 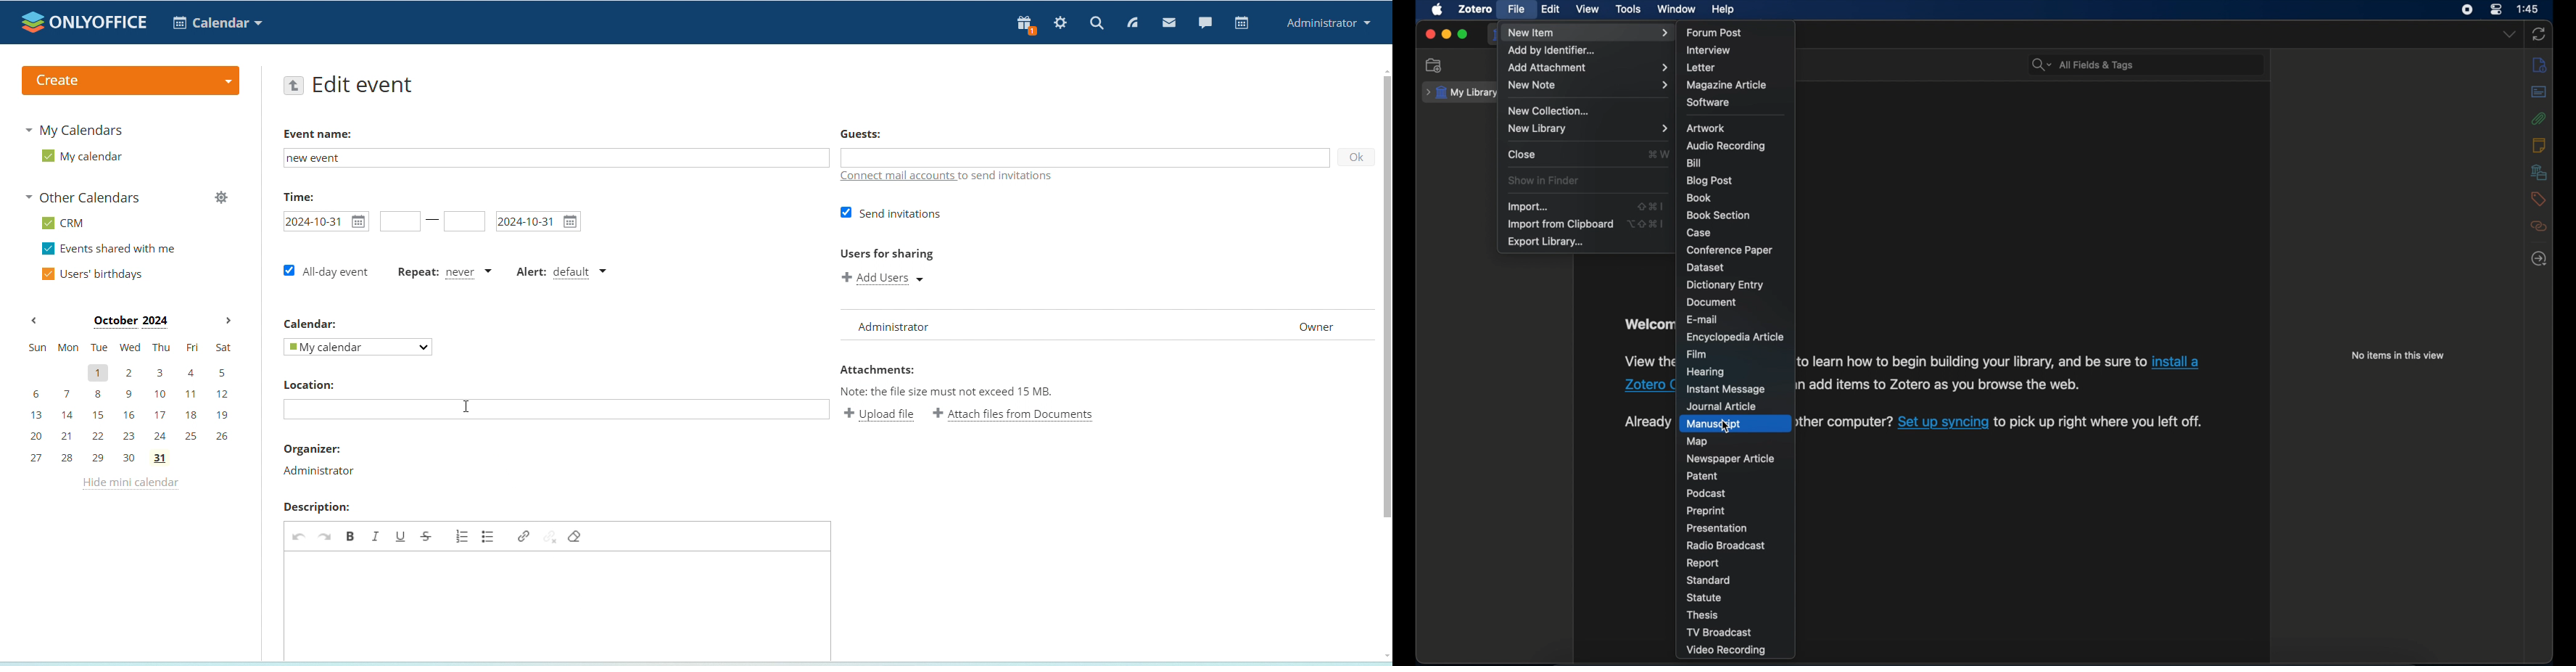 What do you see at coordinates (426, 536) in the screenshot?
I see `strikethrough` at bounding box center [426, 536].